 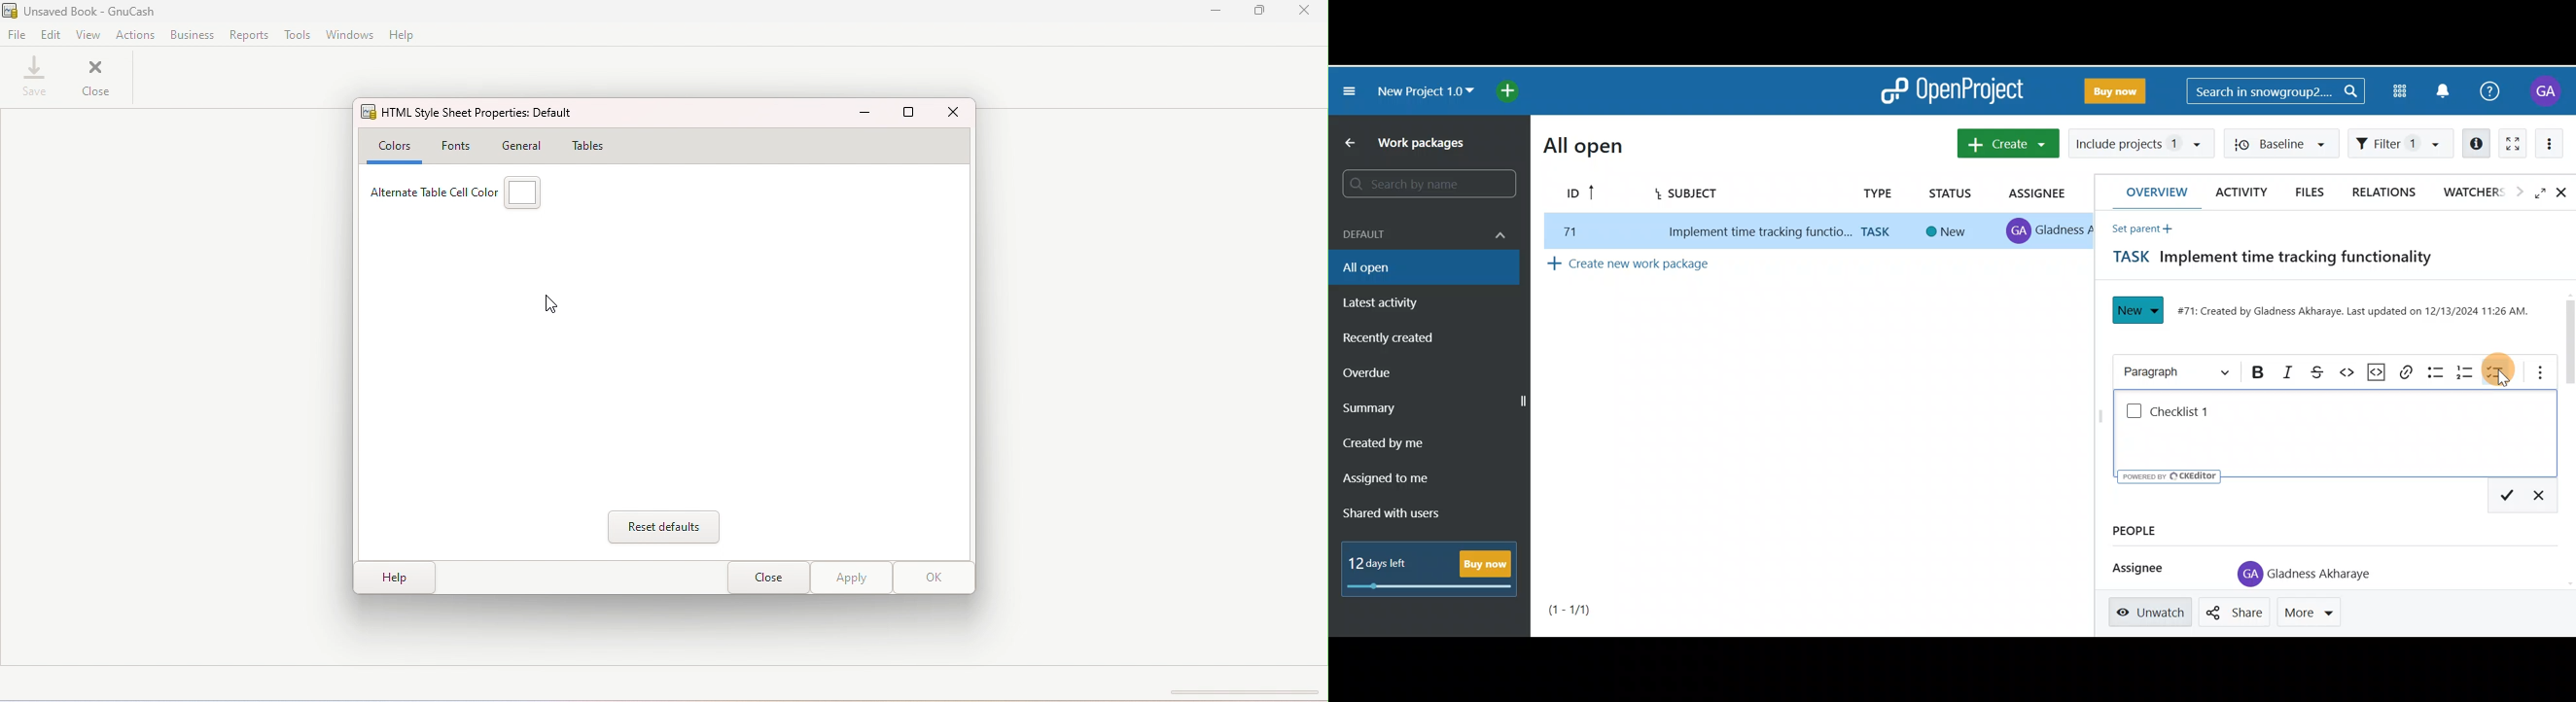 I want to click on Help, so click(x=2493, y=96).